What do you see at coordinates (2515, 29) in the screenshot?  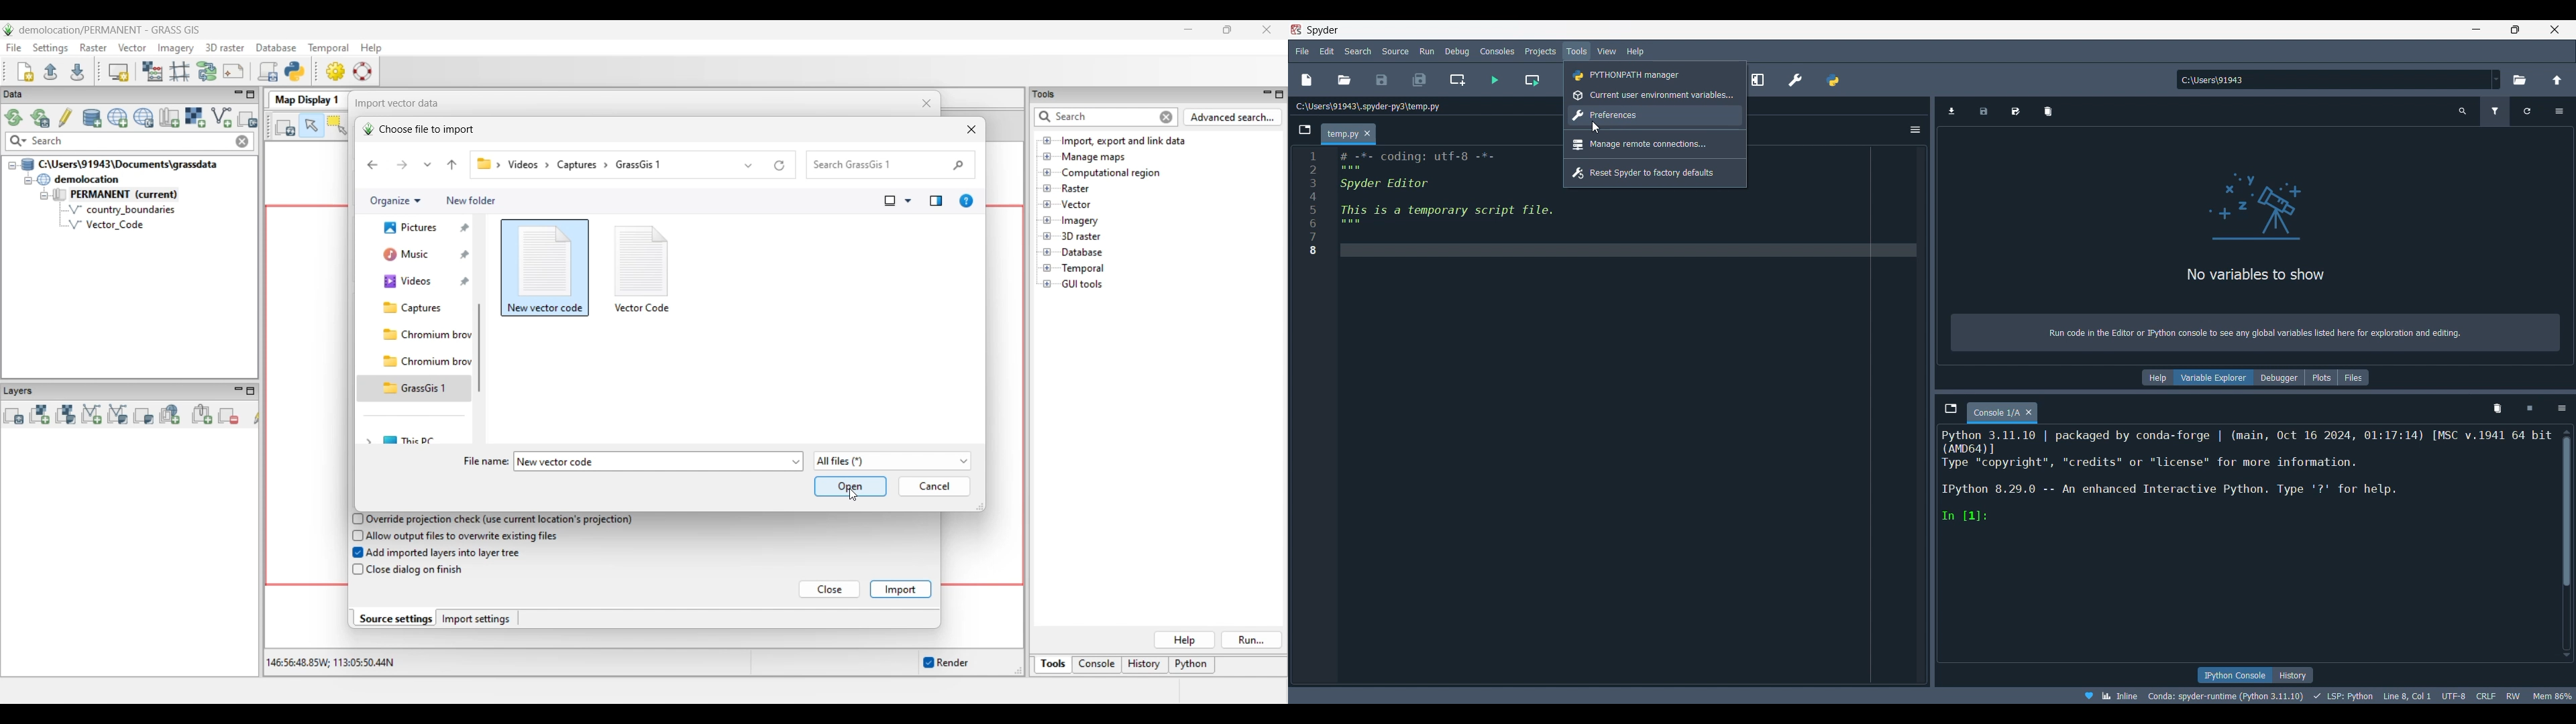 I see `Show interface in a smaller tab` at bounding box center [2515, 29].